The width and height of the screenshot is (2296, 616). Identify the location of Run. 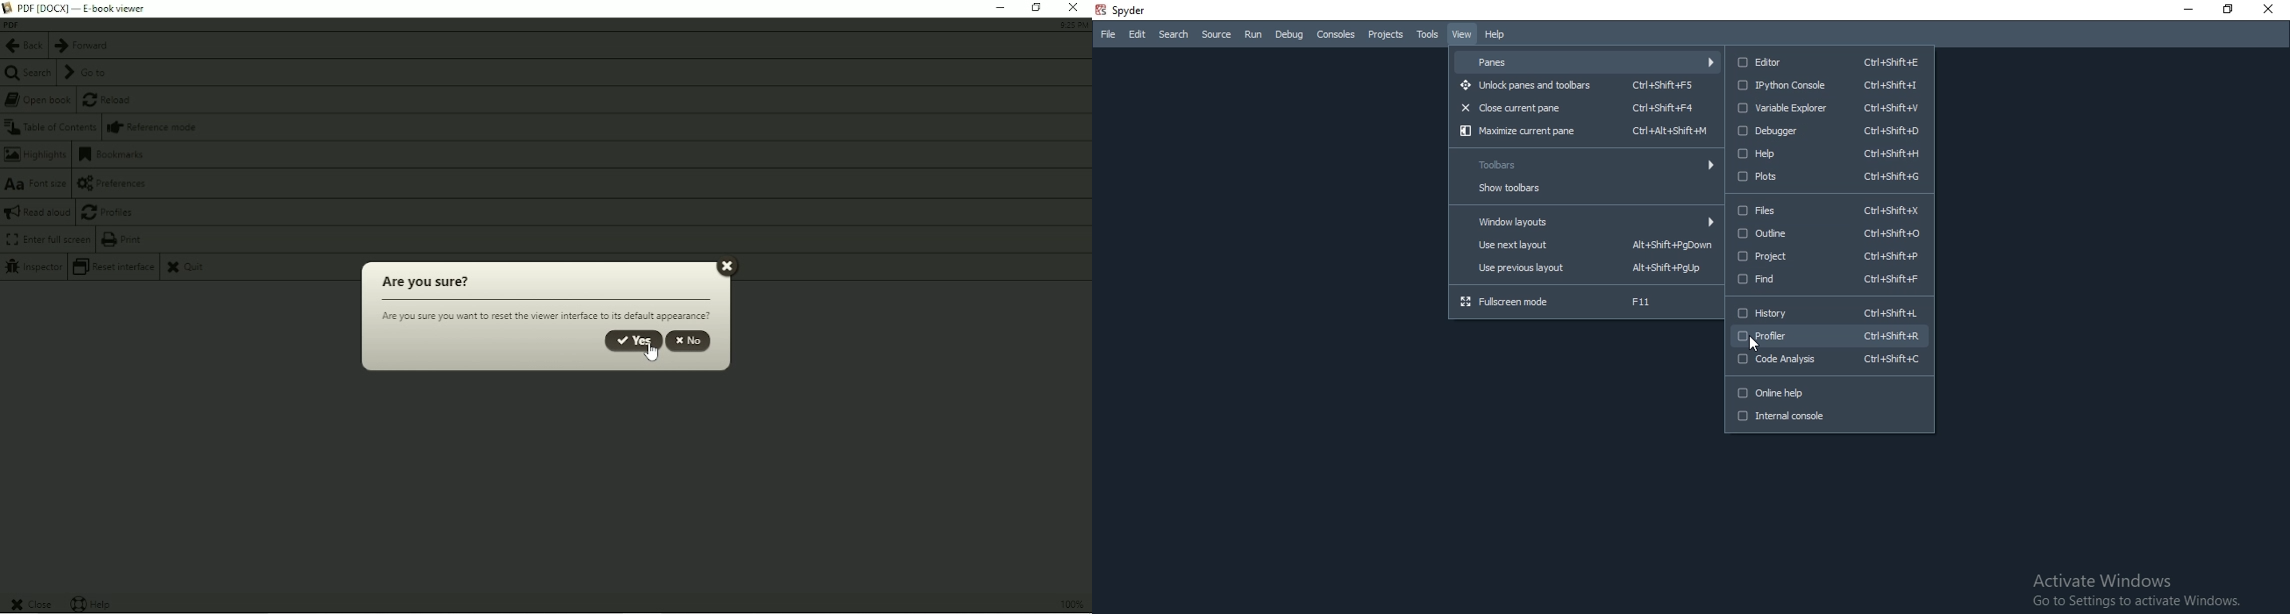
(1255, 37).